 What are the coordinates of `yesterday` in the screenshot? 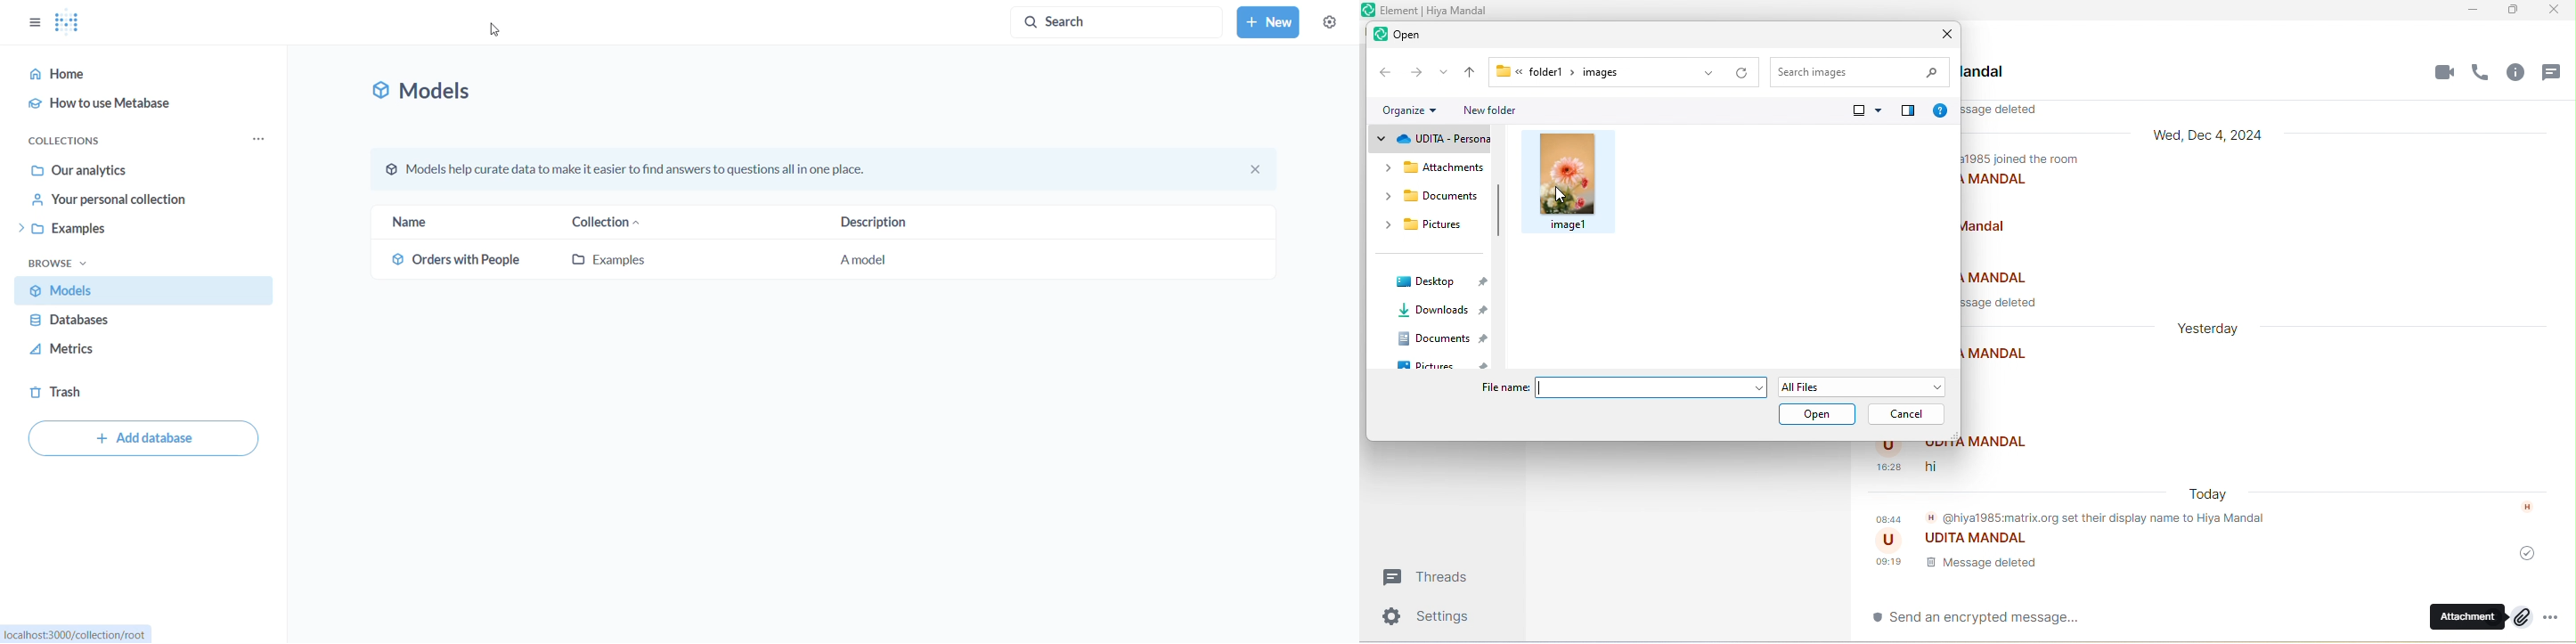 It's located at (2218, 326).